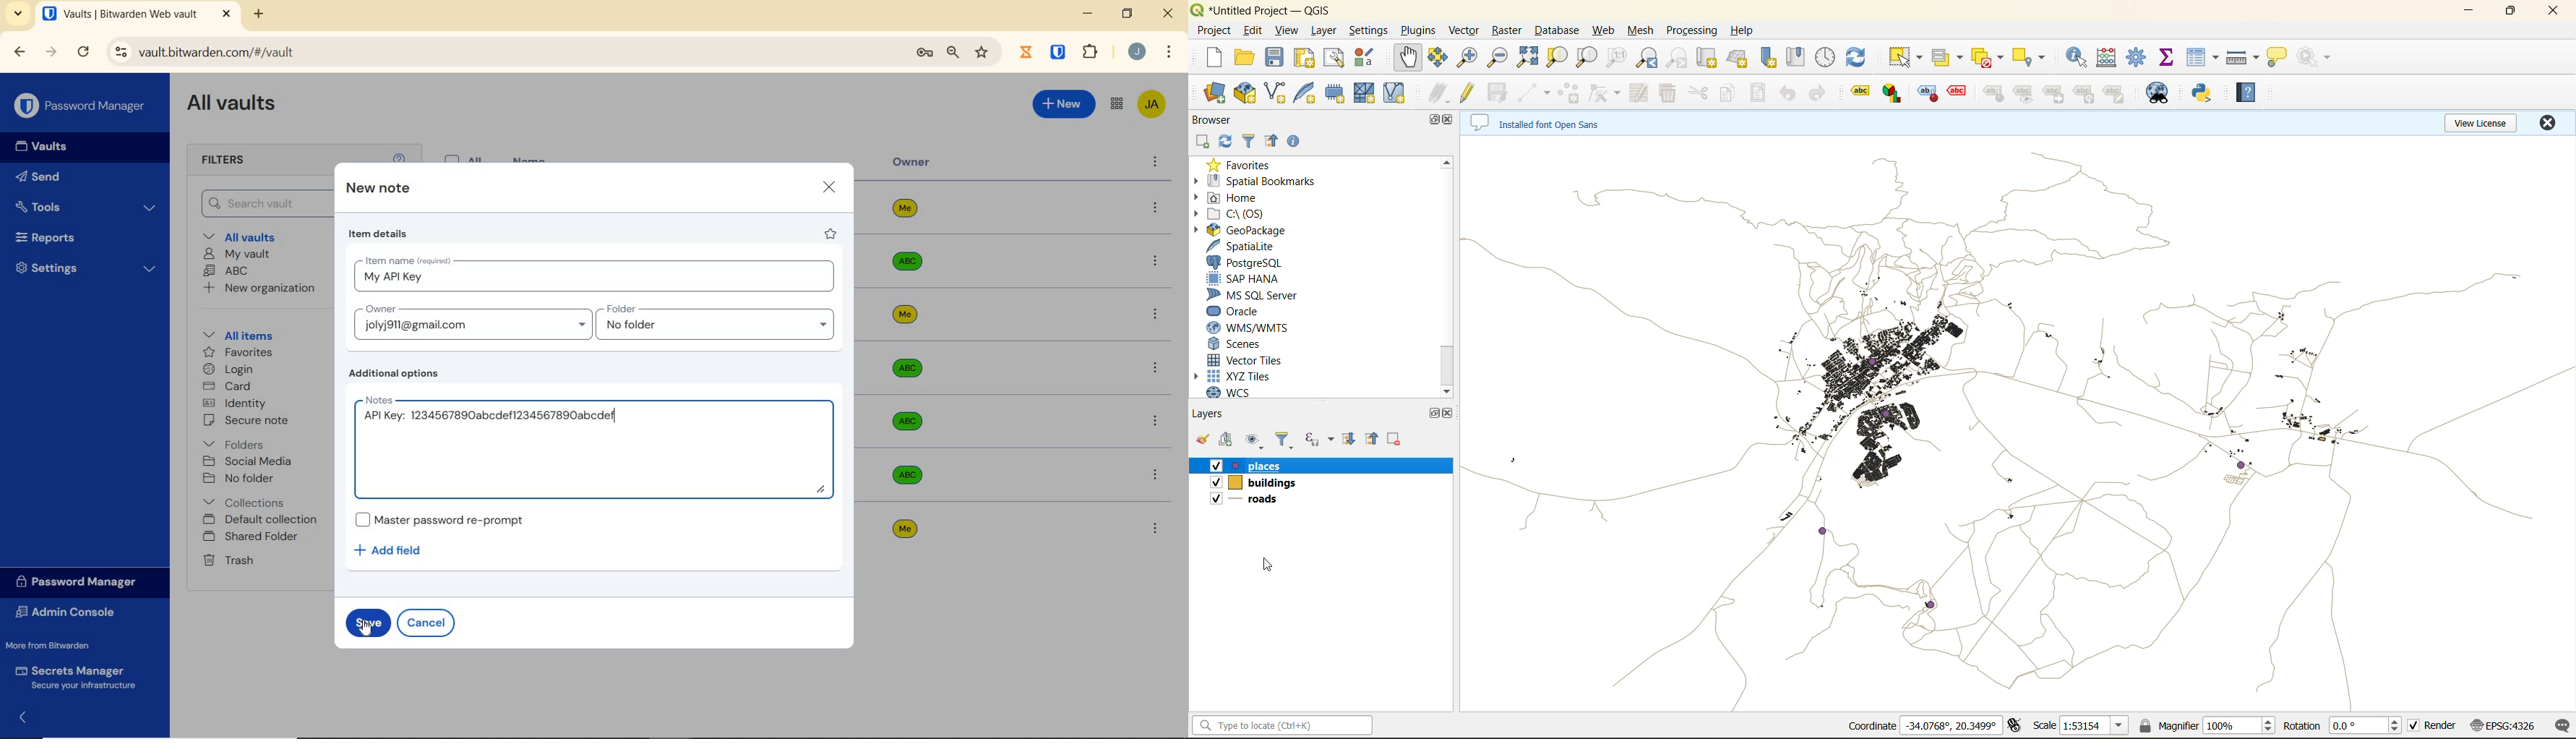 This screenshot has width=2576, height=756. Describe the element at coordinates (1787, 95) in the screenshot. I see `undo` at that location.